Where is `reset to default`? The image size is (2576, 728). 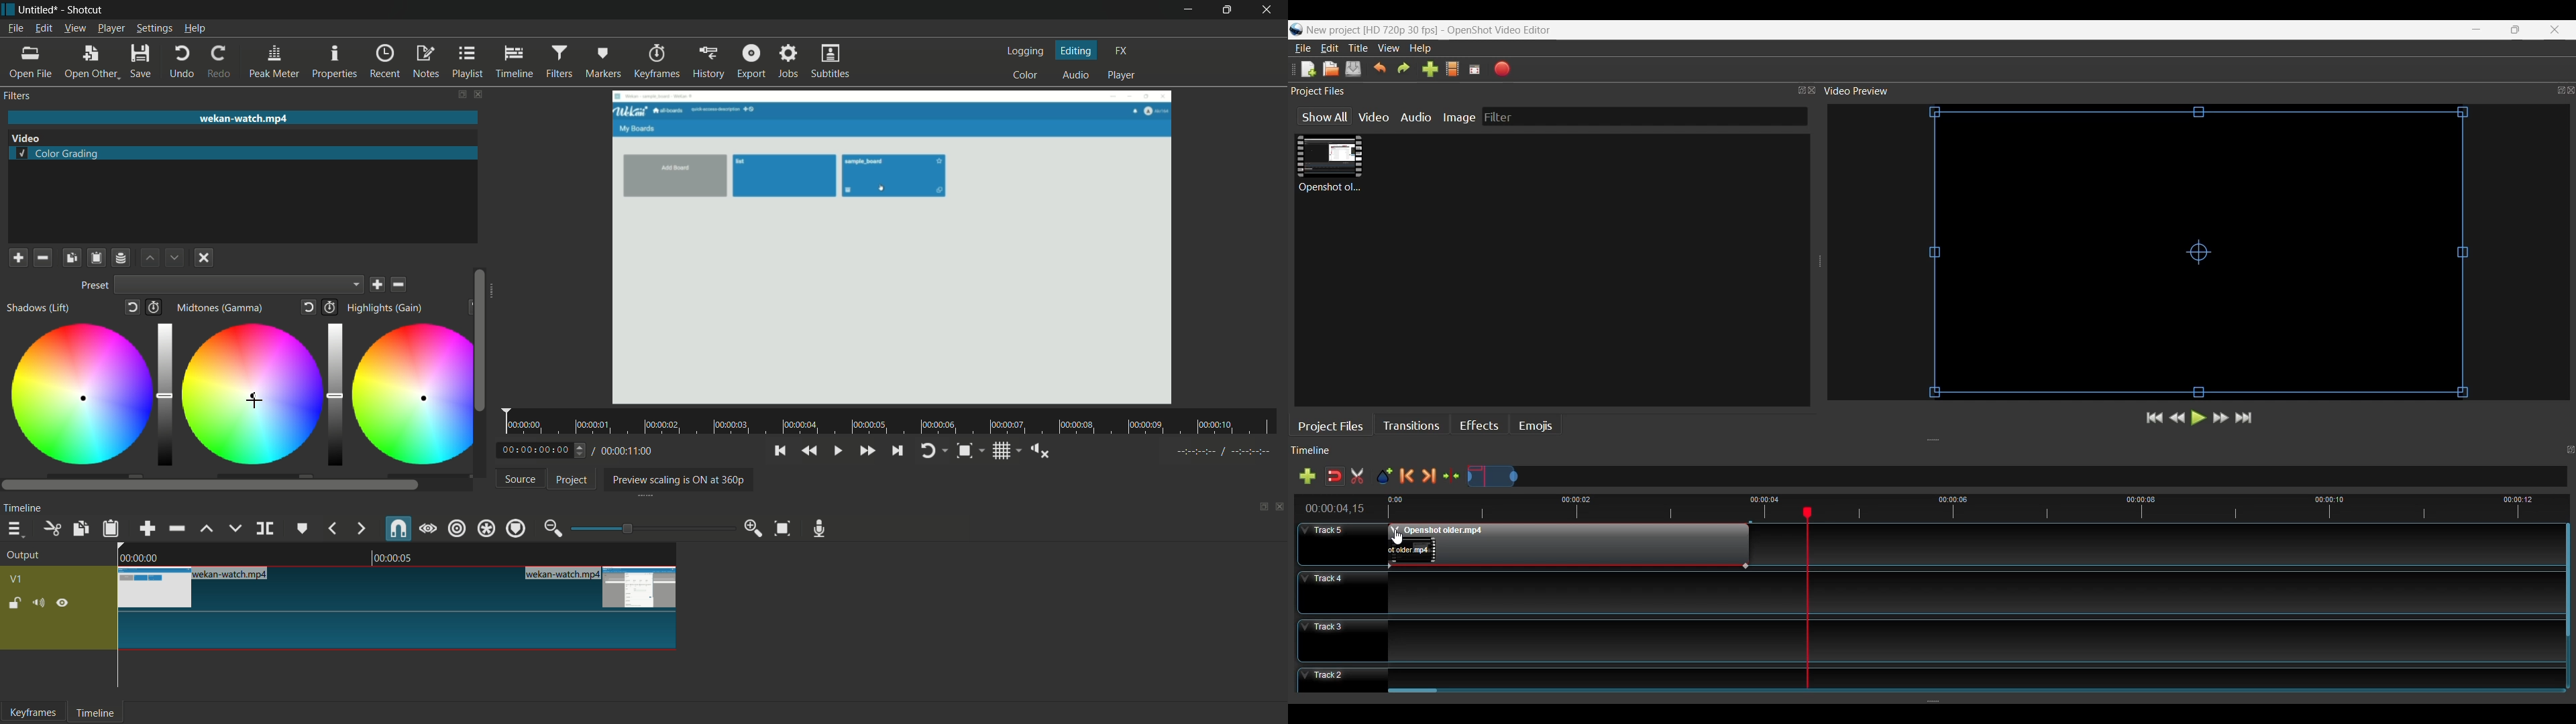 reset to default is located at coordinates (309, 306).